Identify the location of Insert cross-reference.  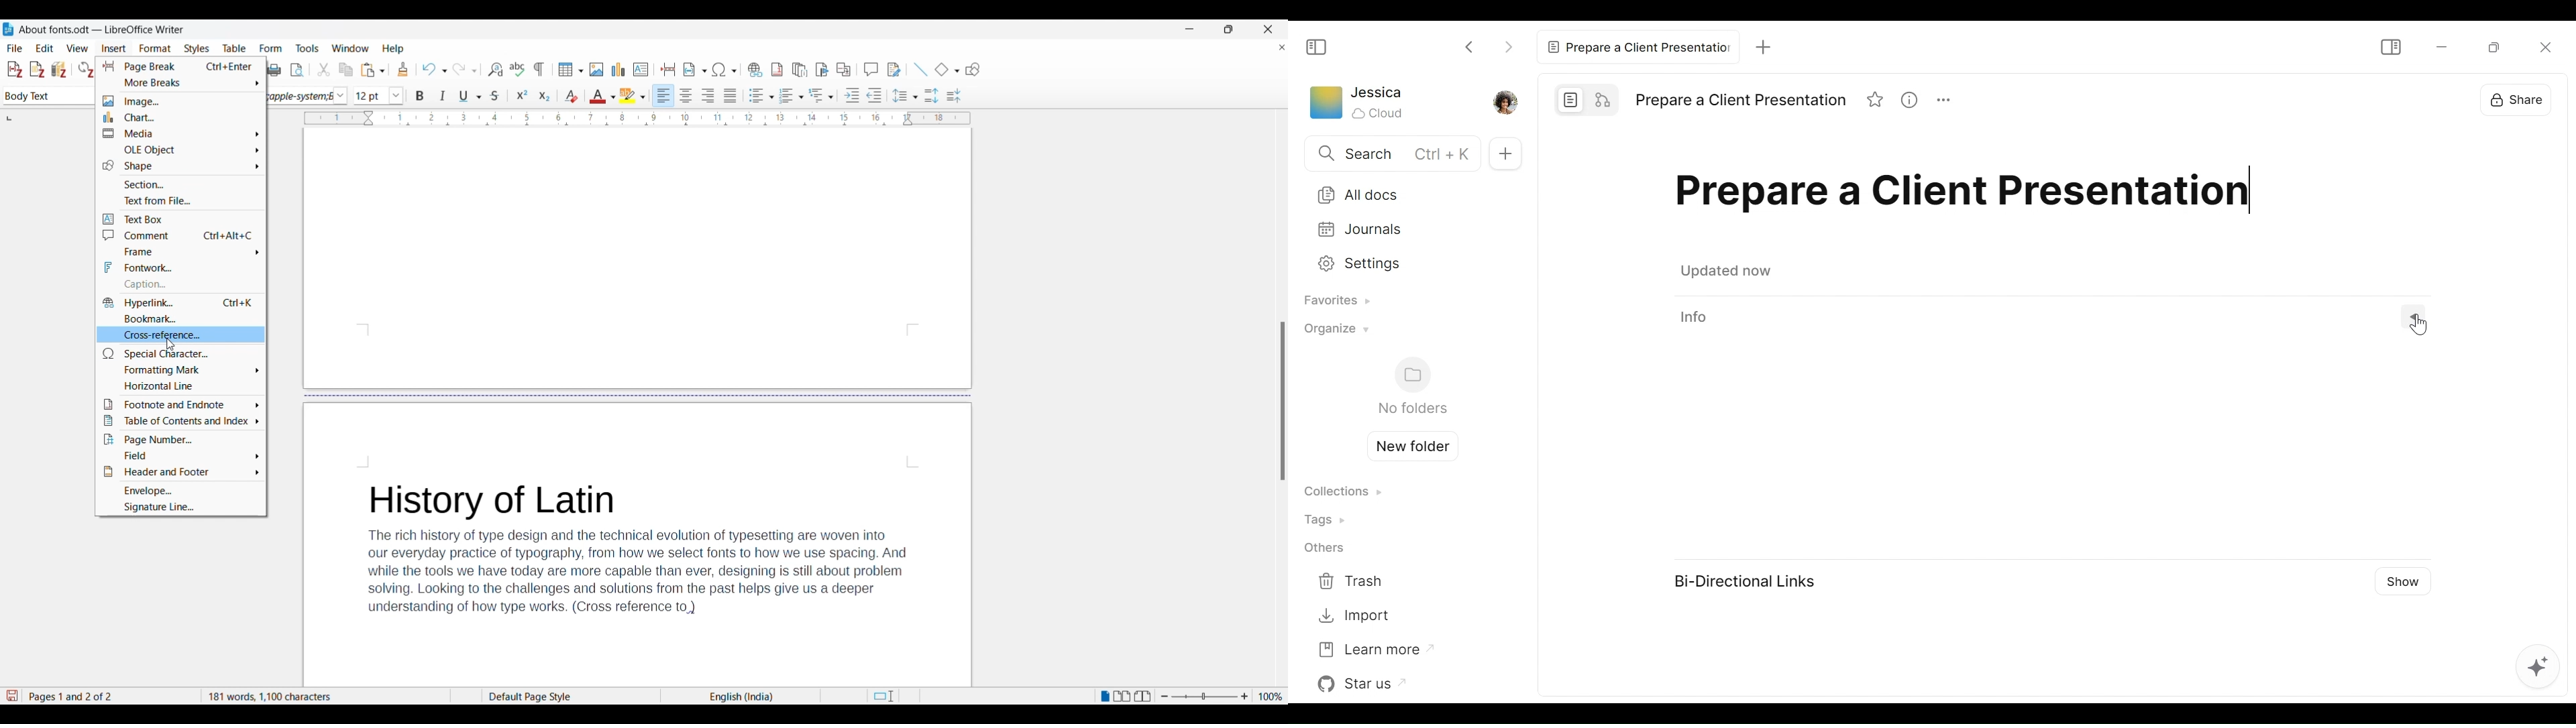
(843, 70).